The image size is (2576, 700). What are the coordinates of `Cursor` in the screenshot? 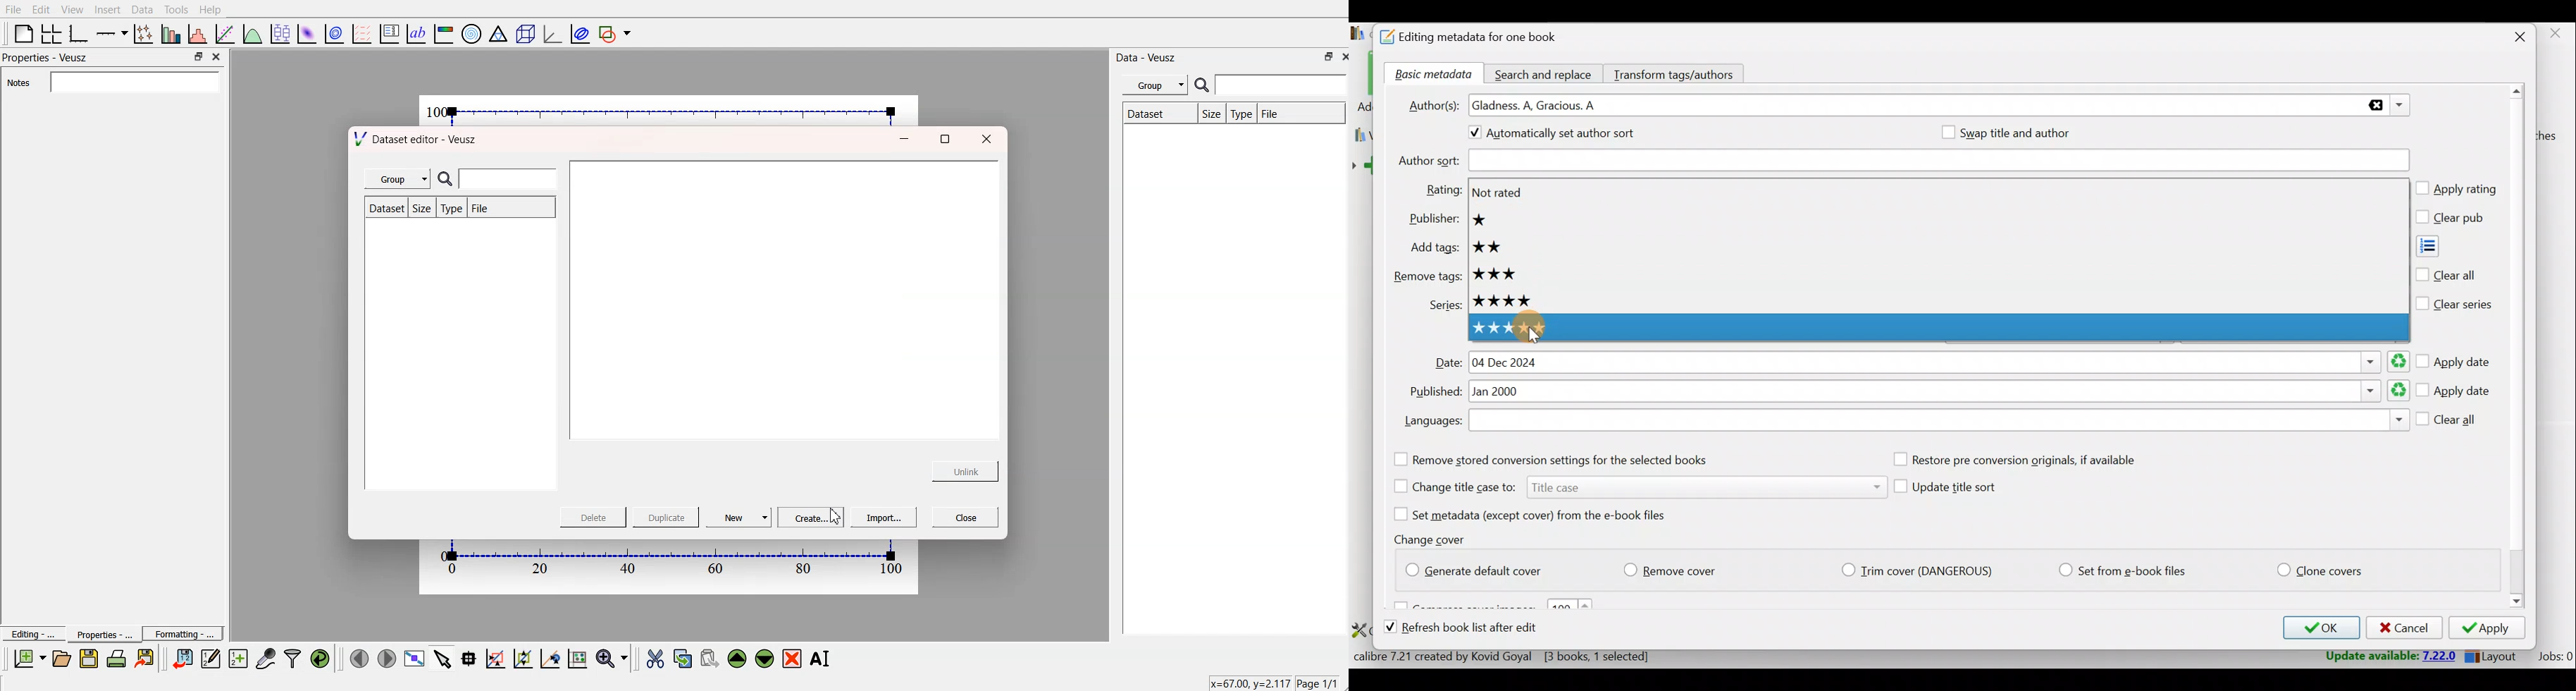 It's located at (1536, 340).